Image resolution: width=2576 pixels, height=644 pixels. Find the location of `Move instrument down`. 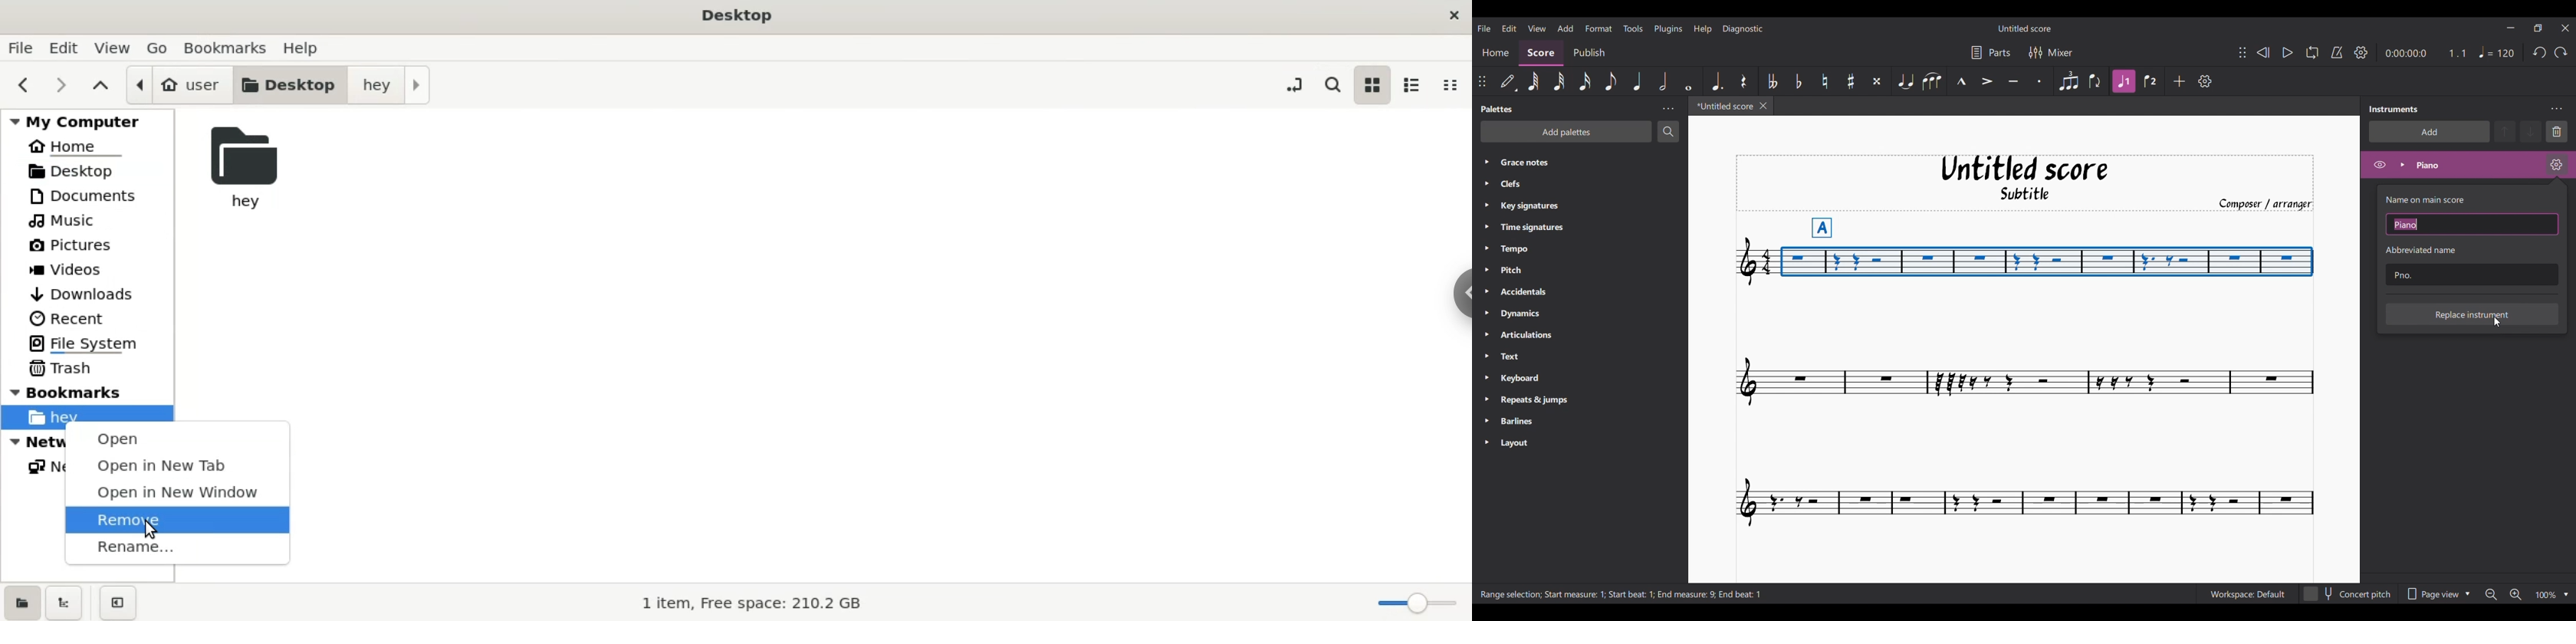

Move instrument down is located at coordinates (2531, 131).